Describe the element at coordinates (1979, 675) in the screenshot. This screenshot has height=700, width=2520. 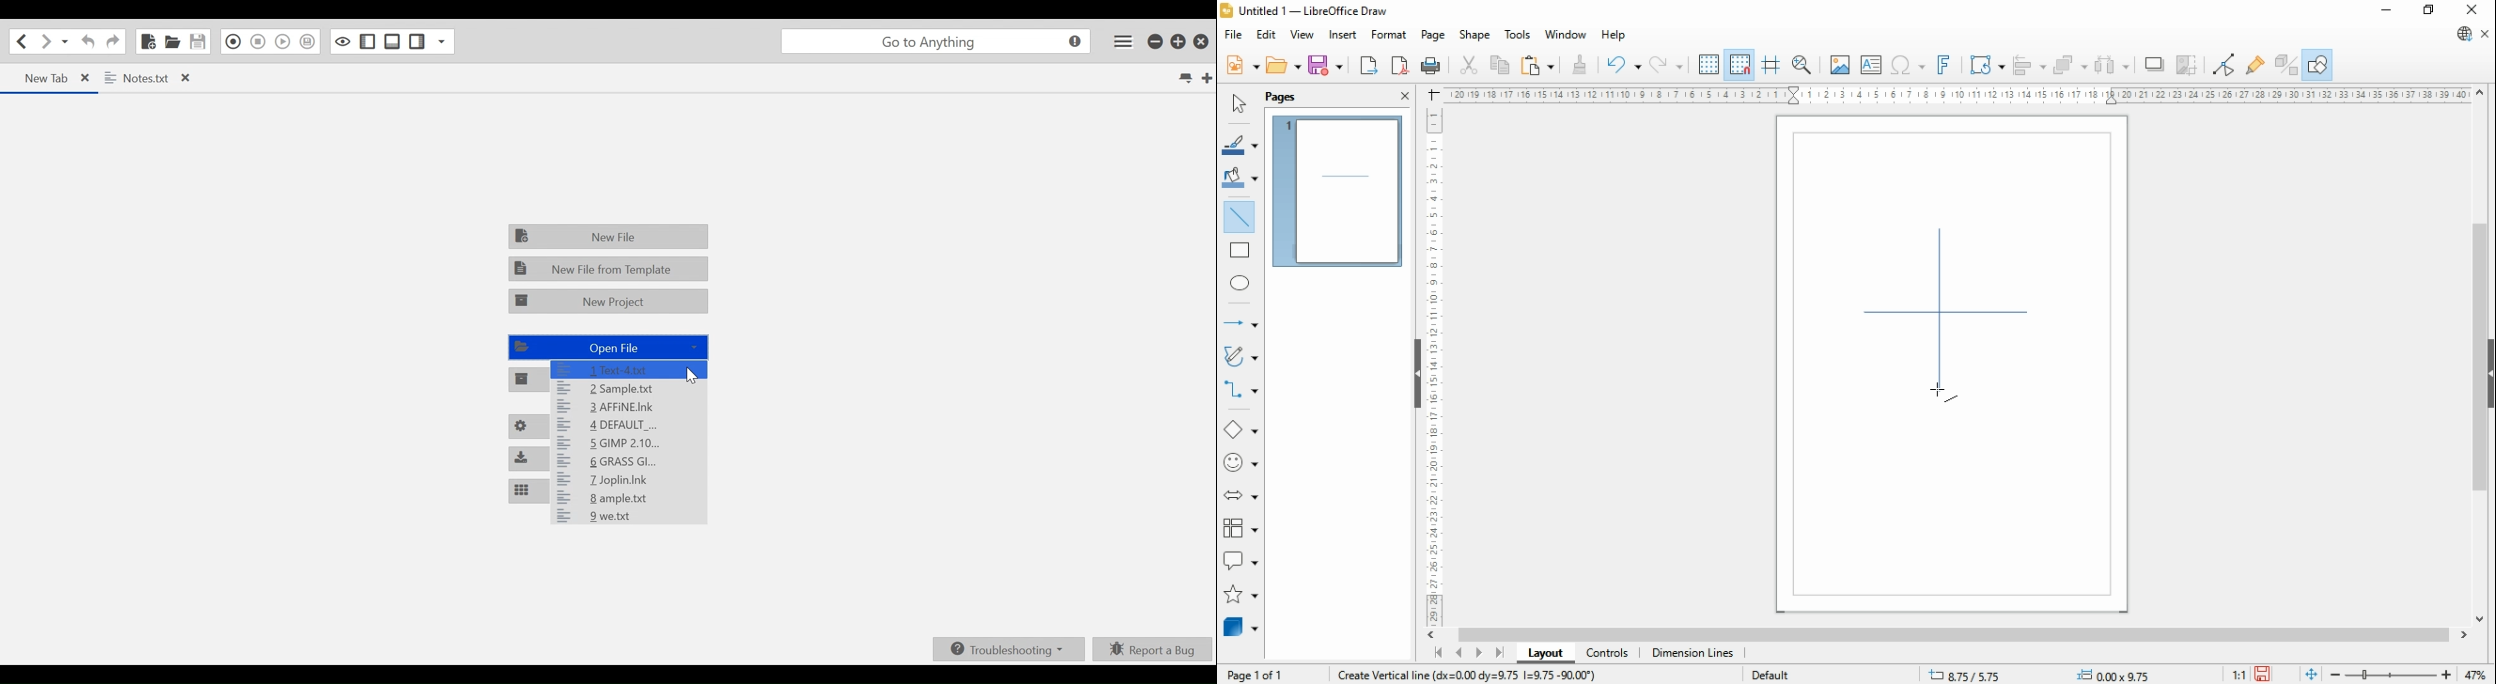
I see `-21.10/14.59` at that location.